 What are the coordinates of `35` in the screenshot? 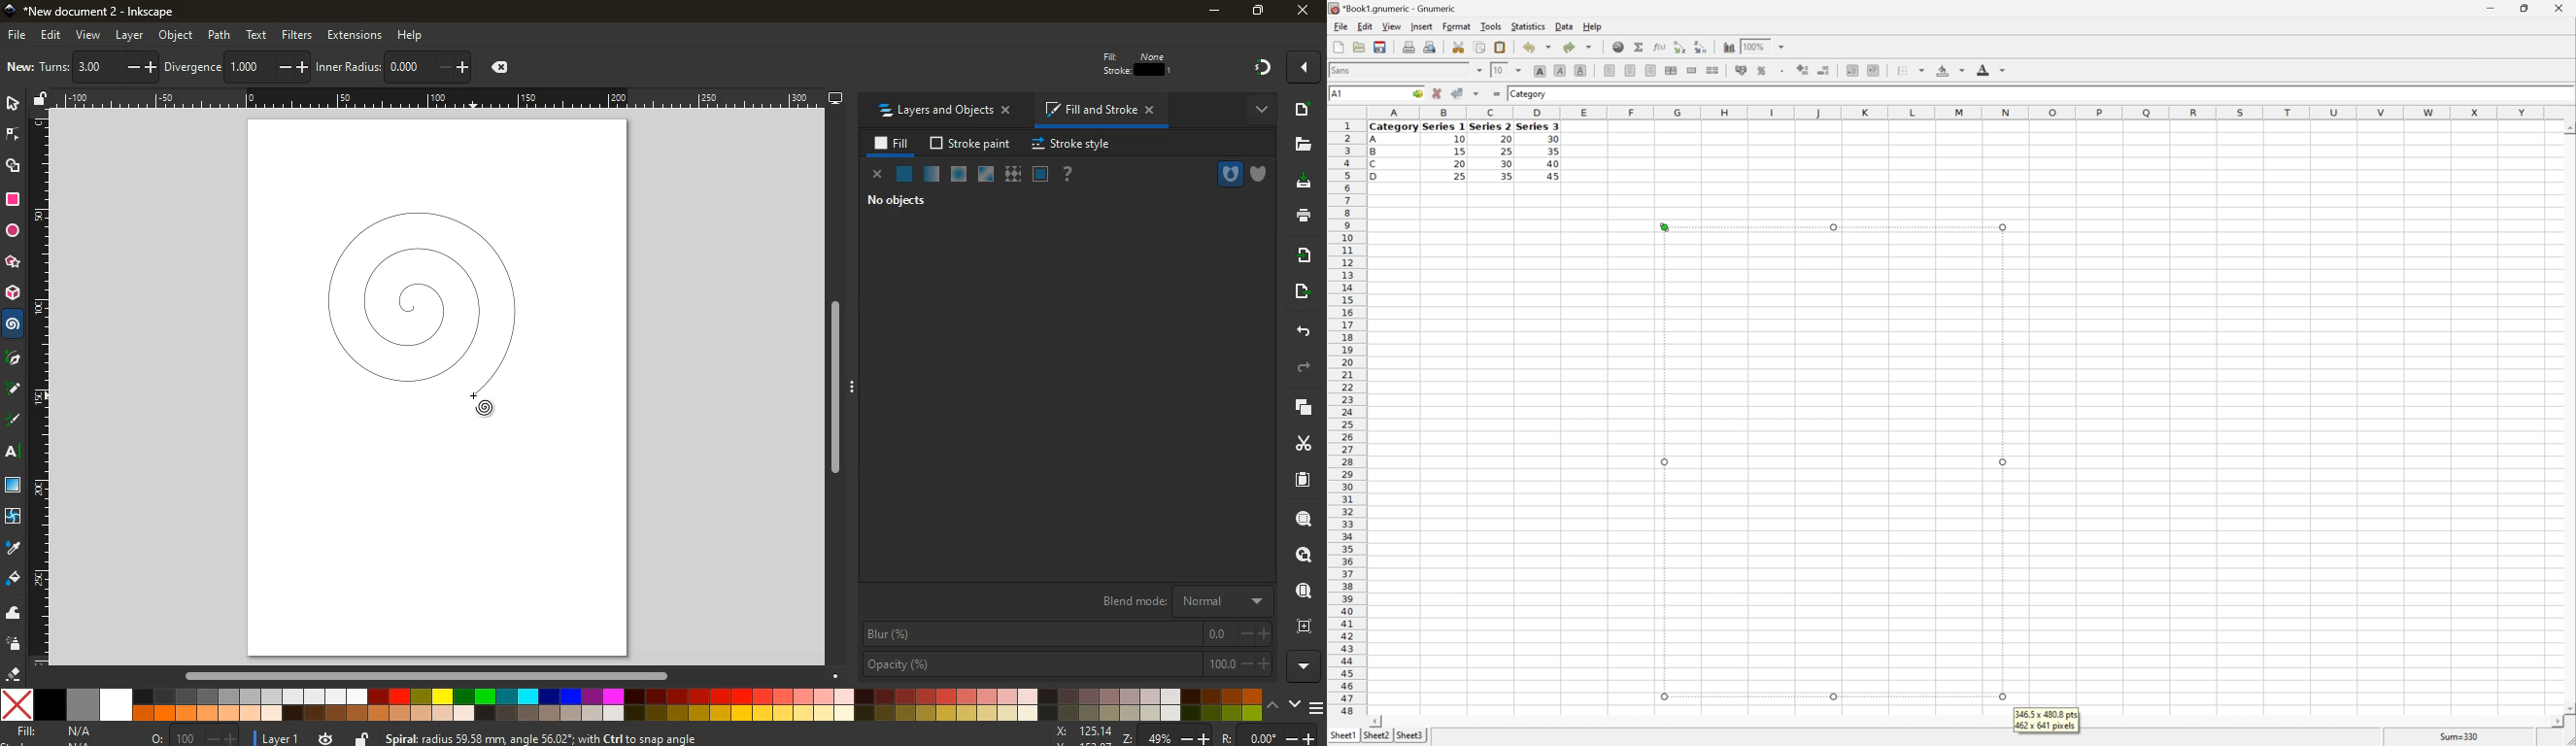 It's located at (1506, 176).